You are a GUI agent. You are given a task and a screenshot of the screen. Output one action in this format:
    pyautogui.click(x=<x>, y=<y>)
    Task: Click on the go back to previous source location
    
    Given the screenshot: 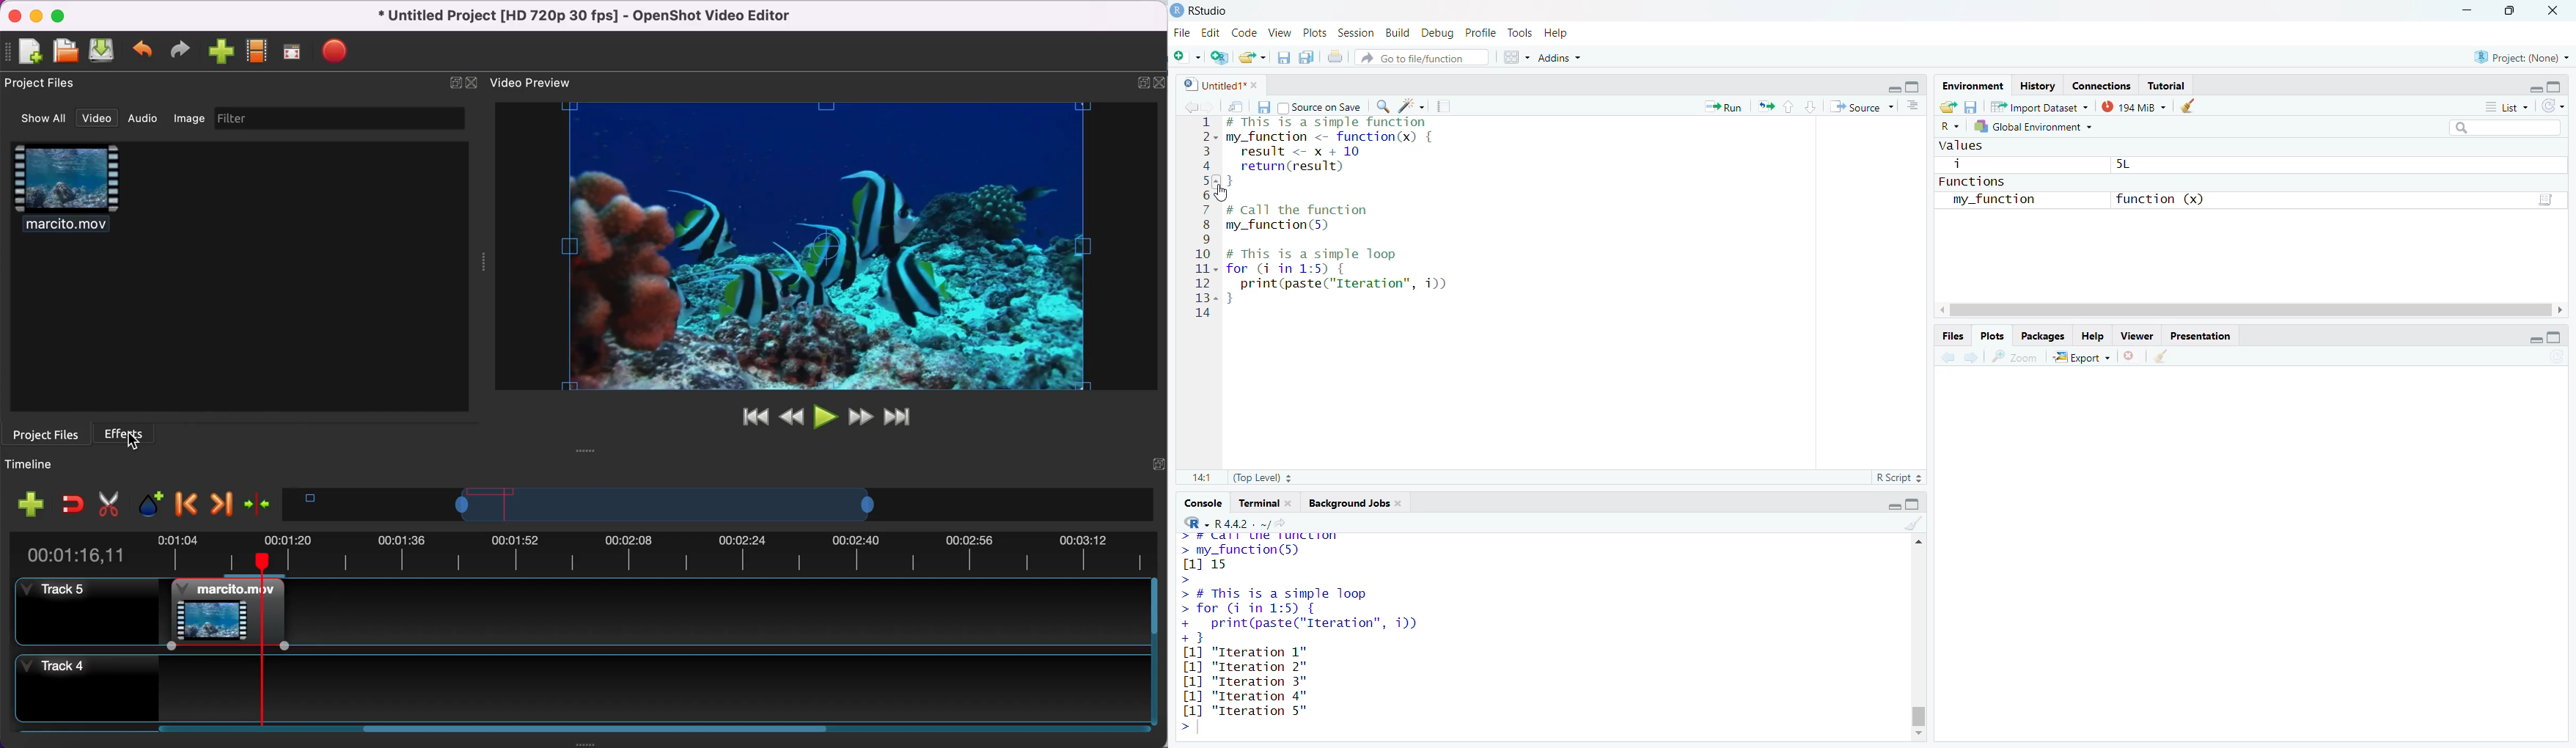 What is the action you would take?
    pyautogui.click(x=1184, y=106)
    